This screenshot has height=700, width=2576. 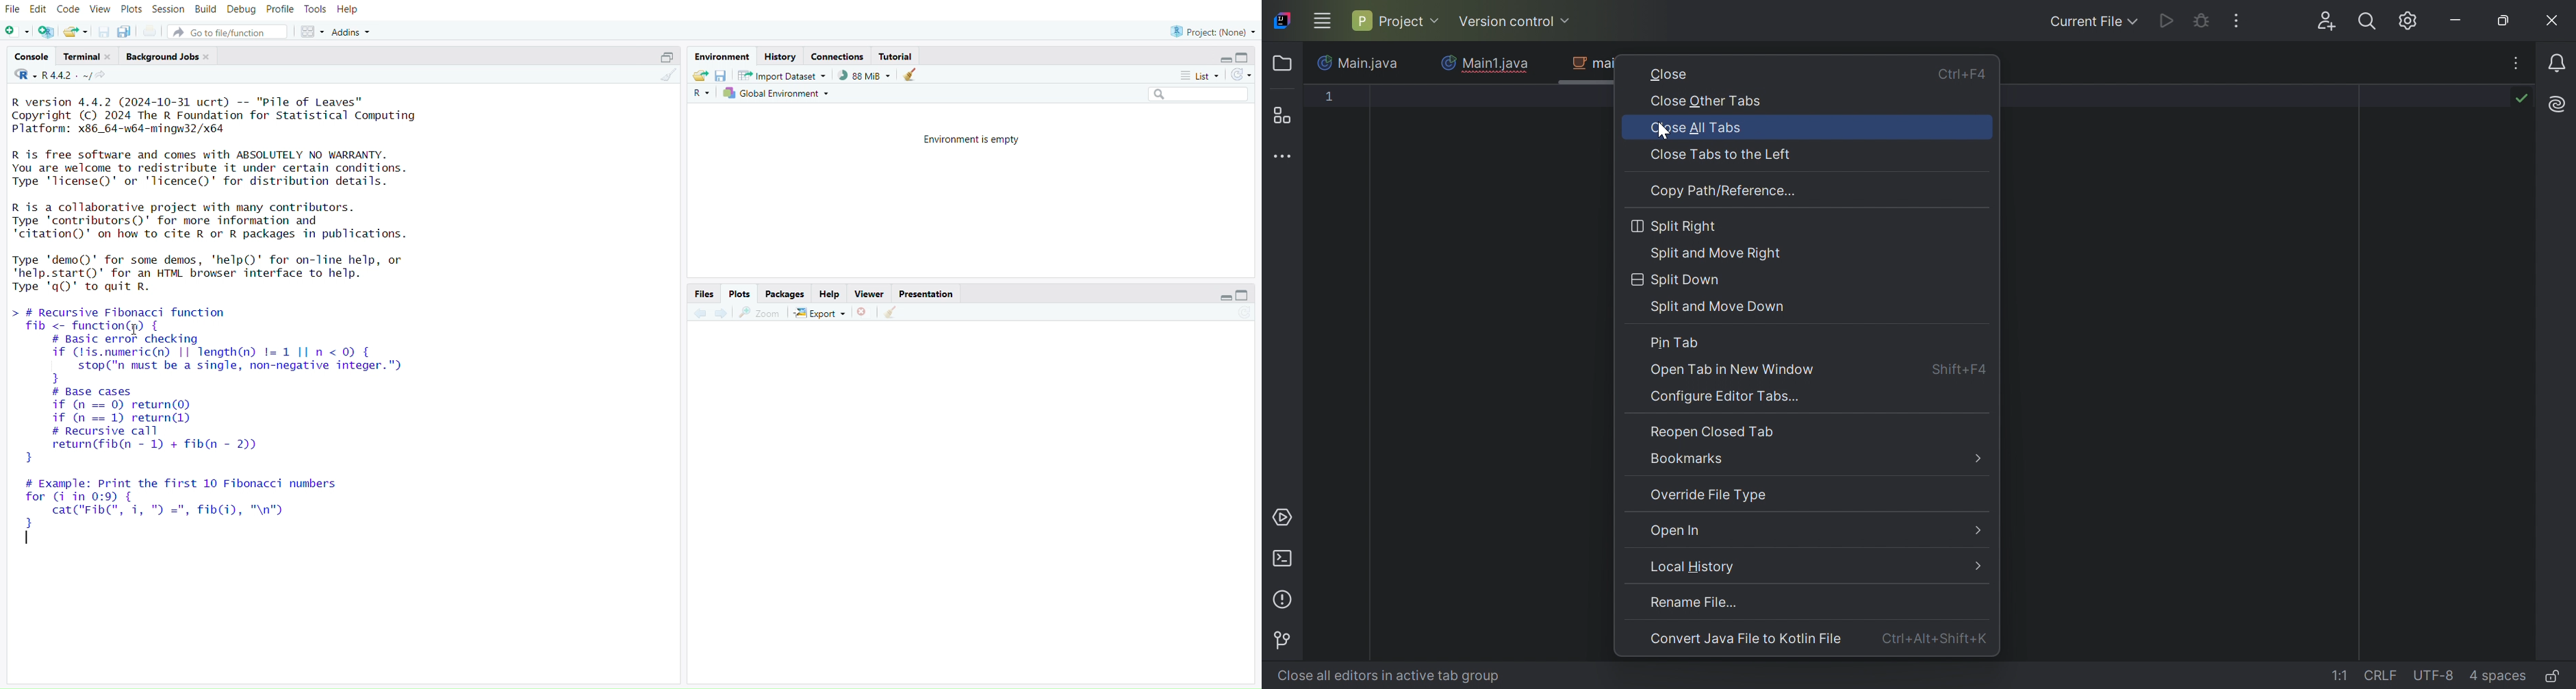 I want to click on addins, so click(x=354, y=32).